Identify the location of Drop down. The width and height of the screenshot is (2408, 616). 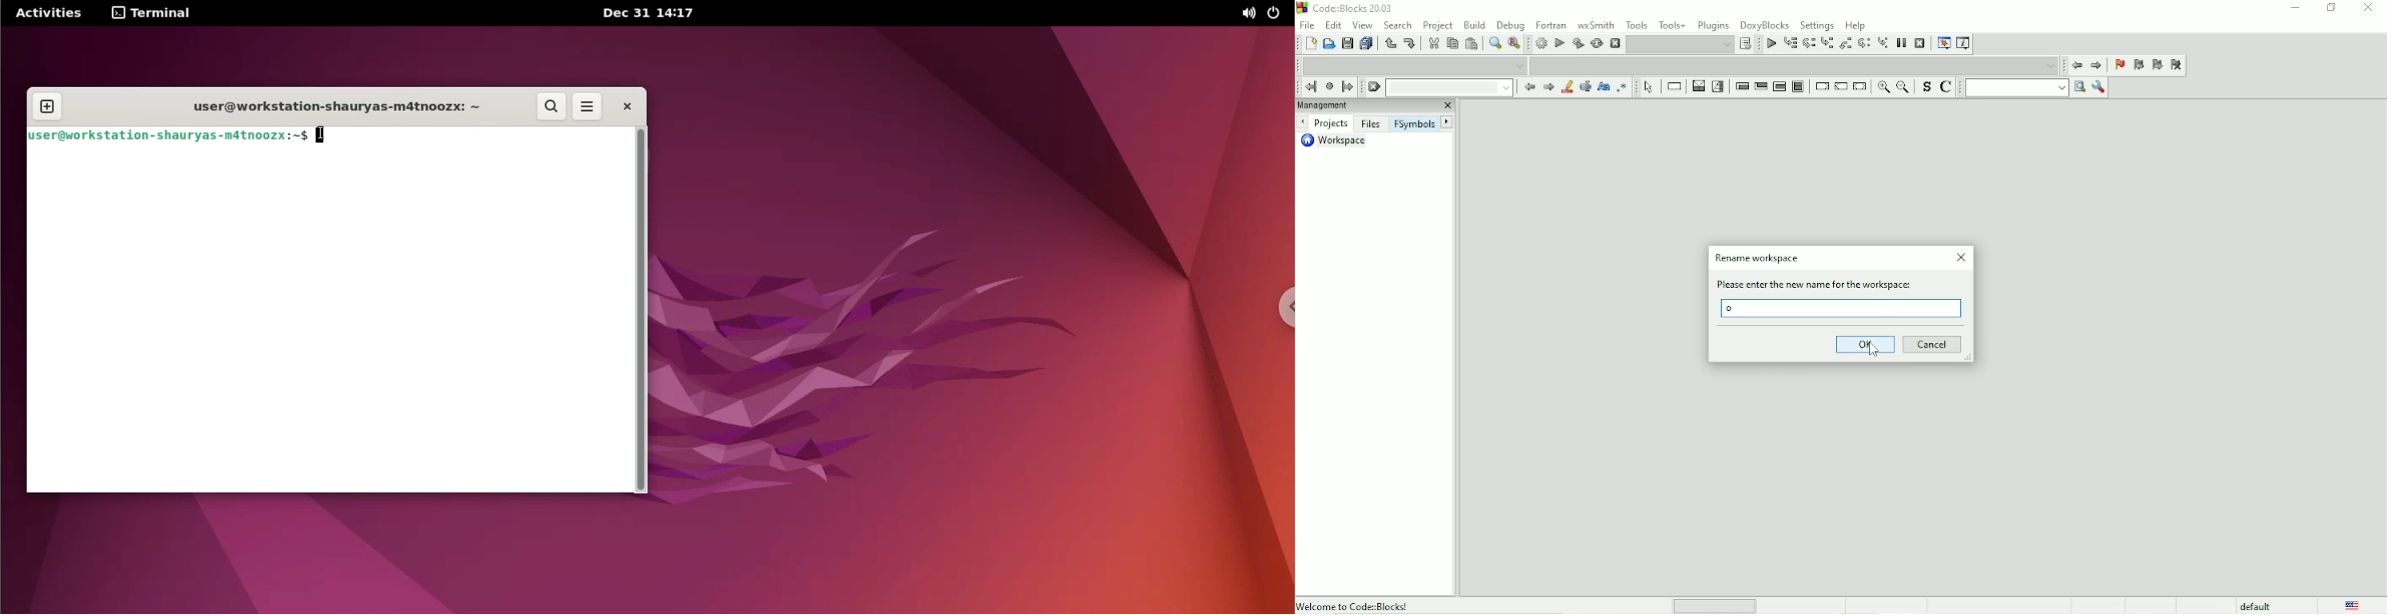
(1452, 88).